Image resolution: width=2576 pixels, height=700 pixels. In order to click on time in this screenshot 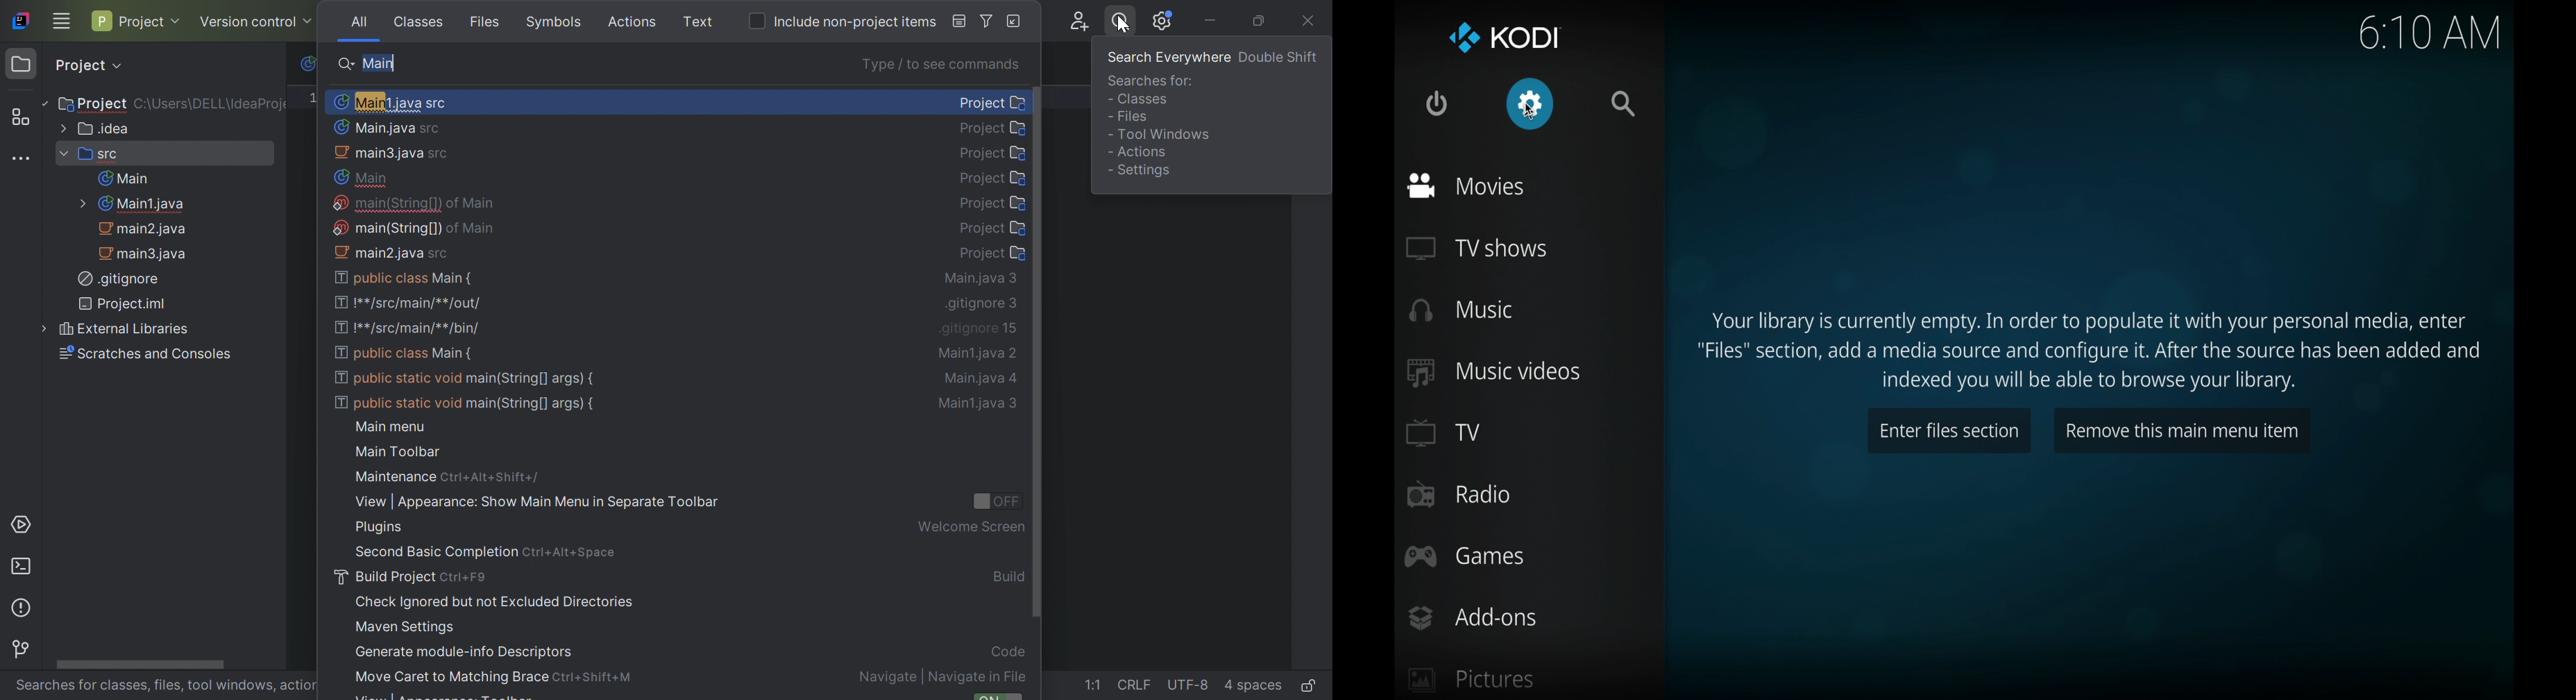, I will do `click(2430, 32)`.